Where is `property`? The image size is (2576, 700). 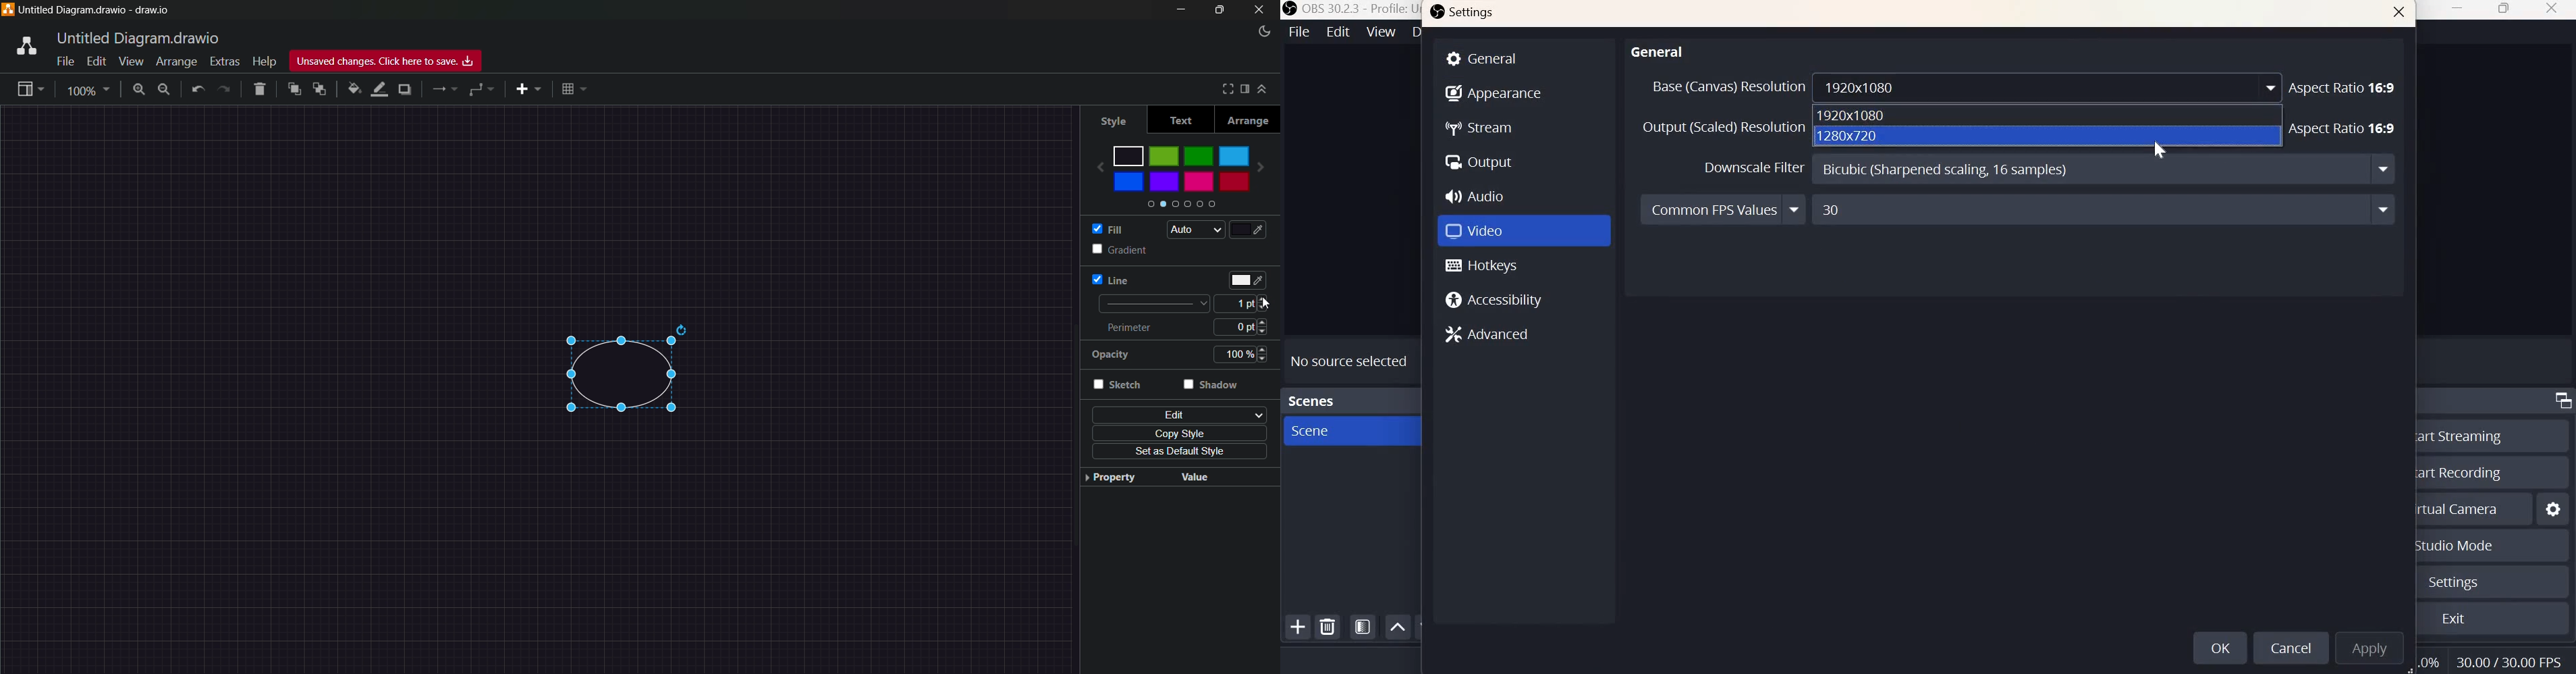
property is located at coordinates (1129, 476).